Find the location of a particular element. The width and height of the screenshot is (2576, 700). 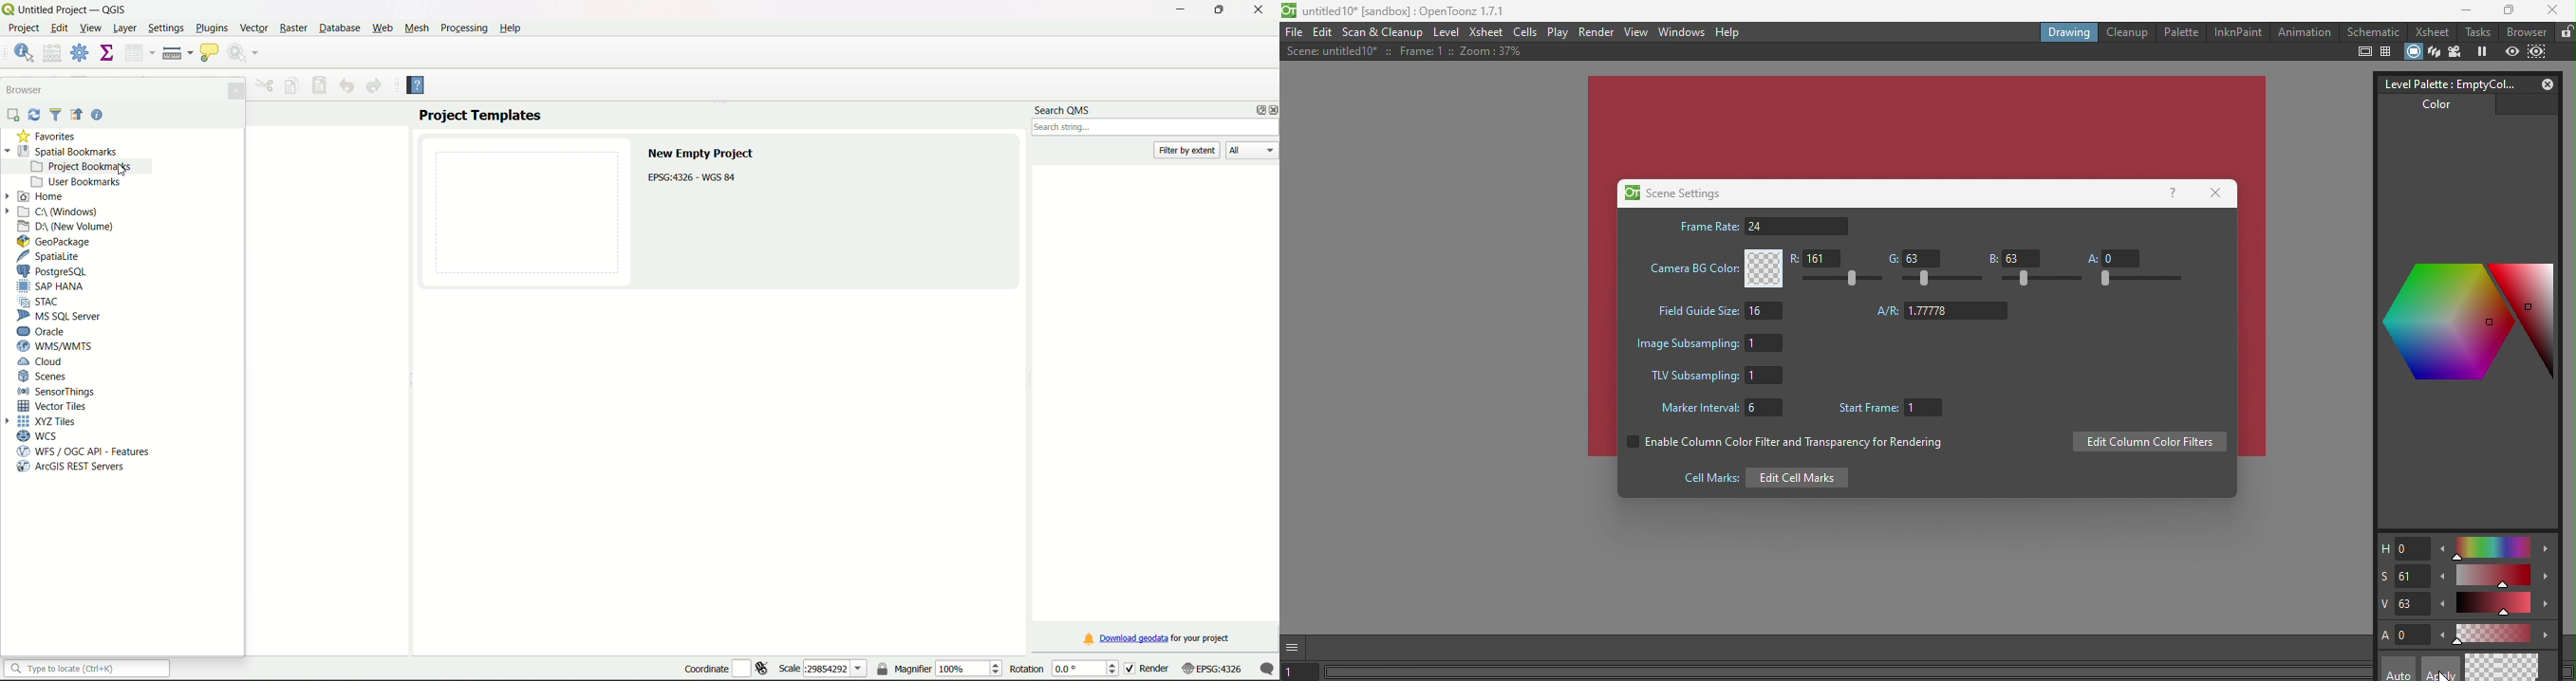

File is located at coordinates (1294, 33).